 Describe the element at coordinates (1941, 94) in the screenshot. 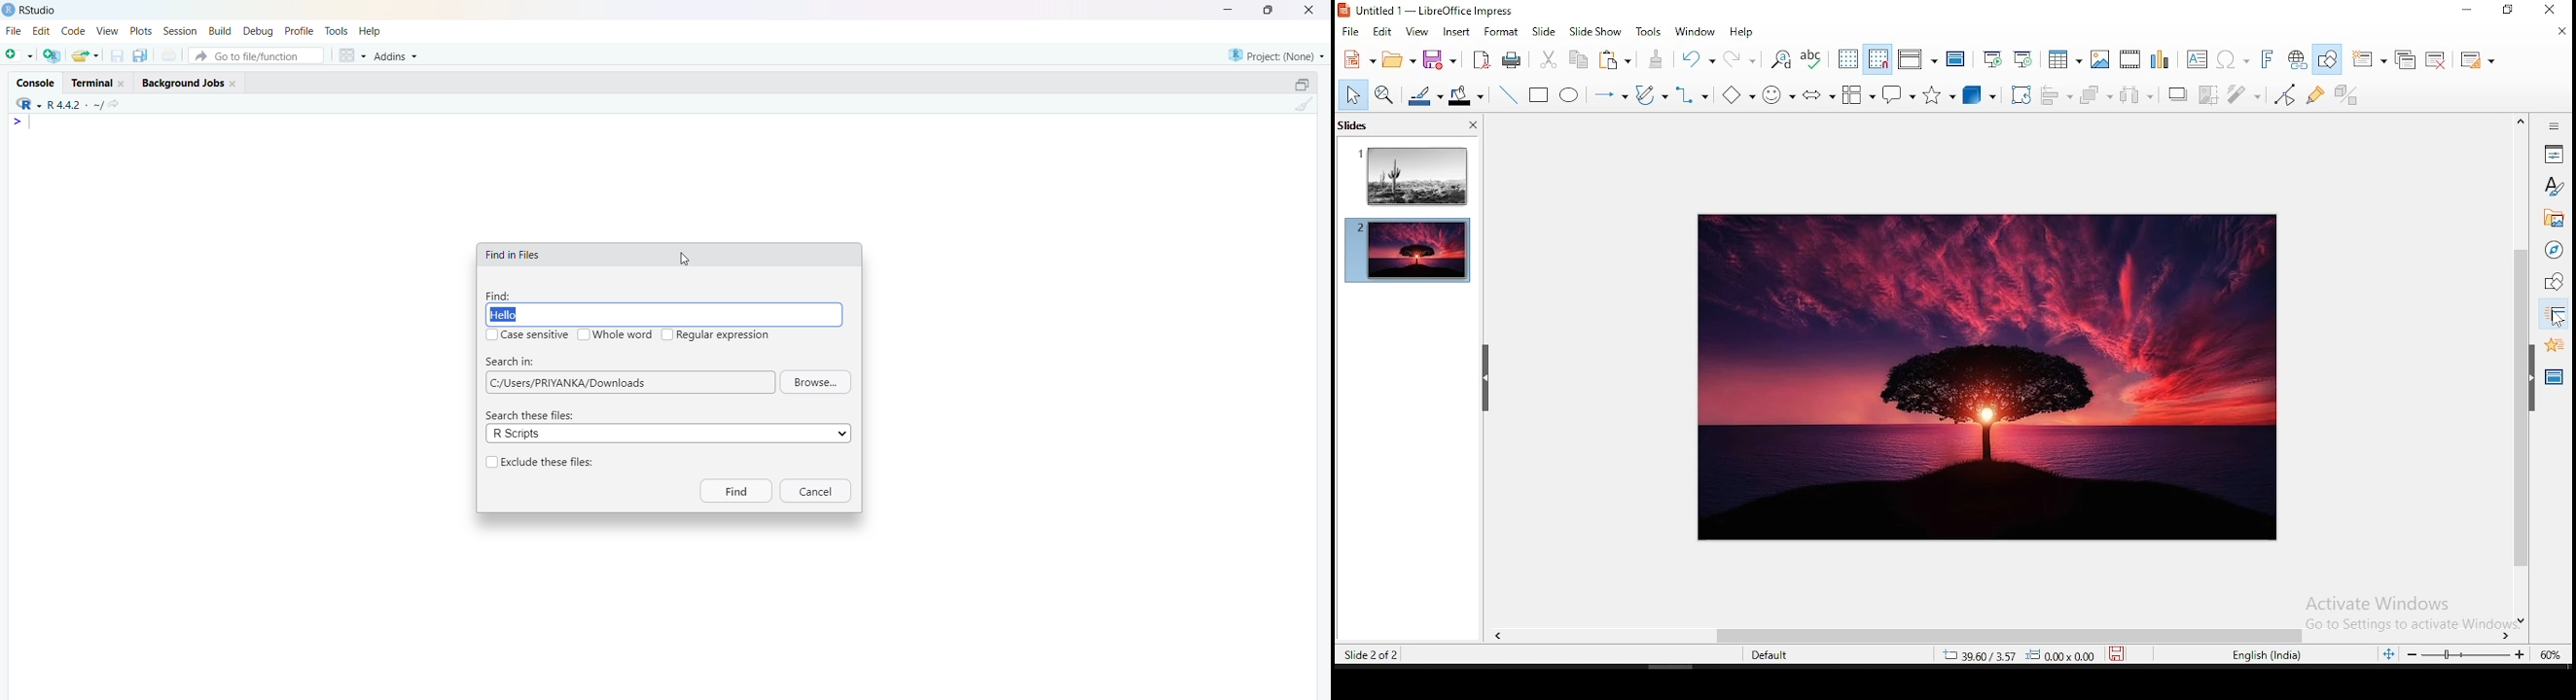

I see `stars and banners` at that location.